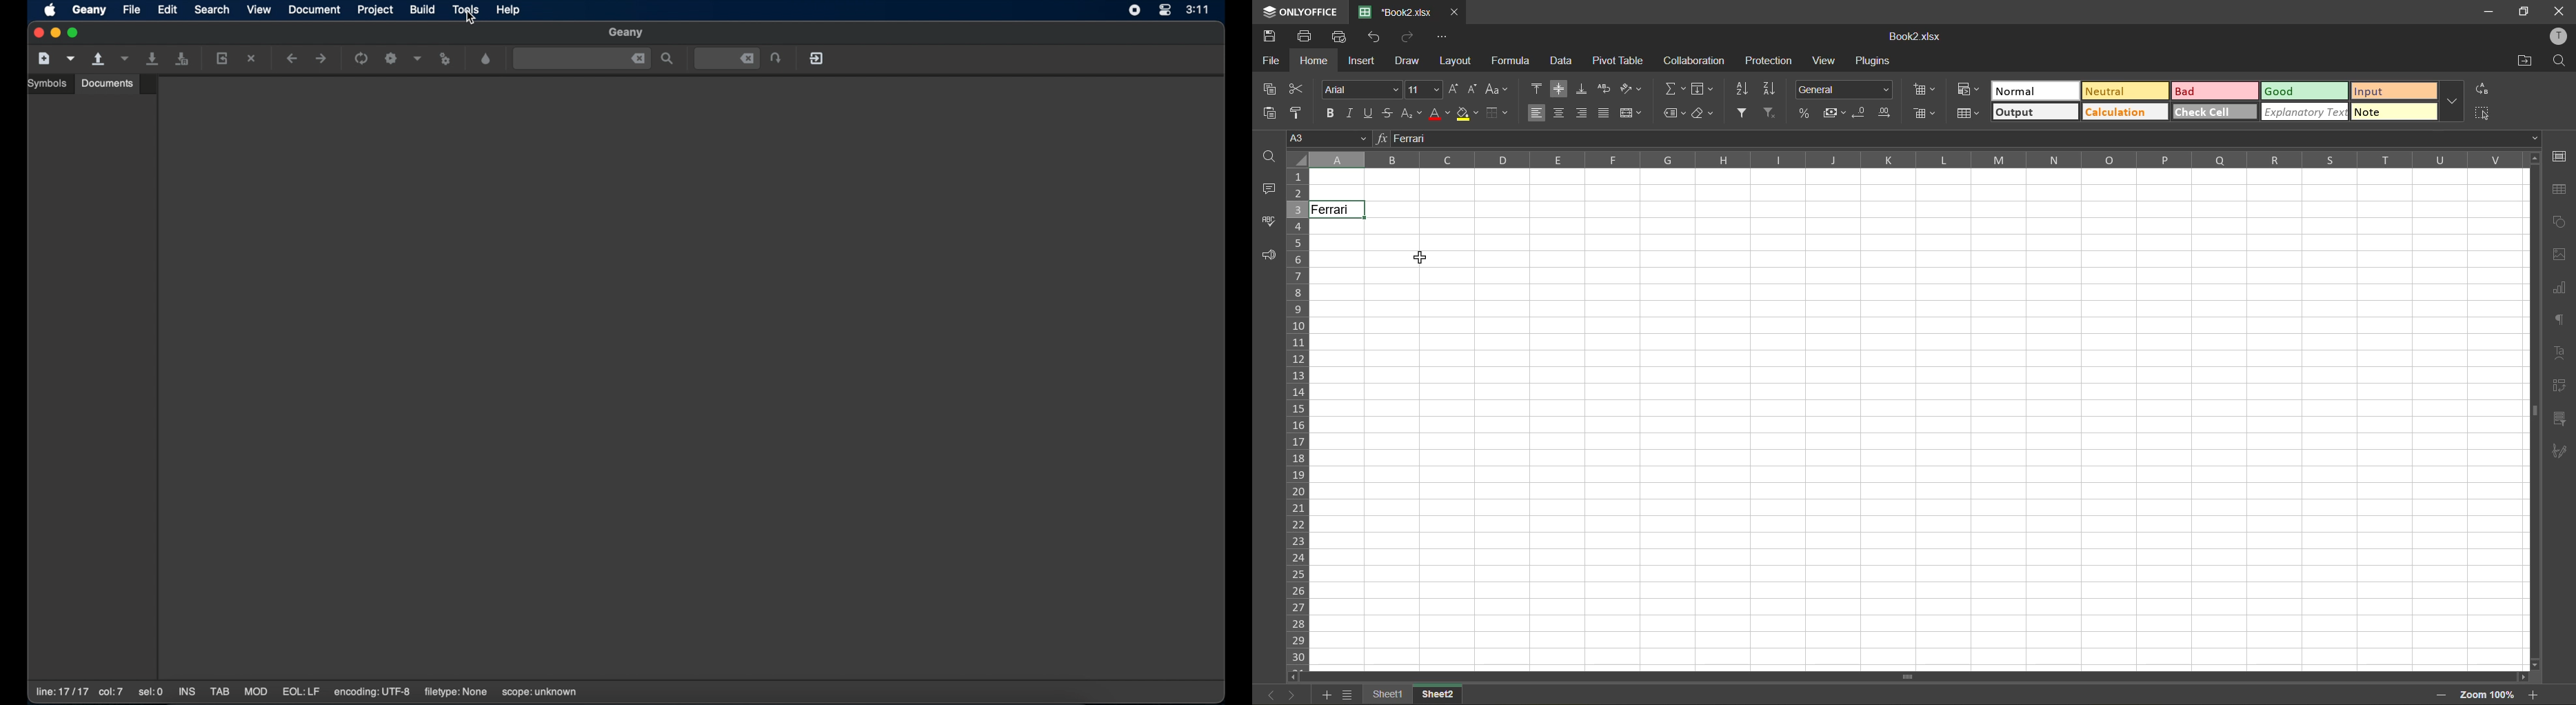 The image size is (2576, 728). I want to click on pivot table, so click(2560, 386).